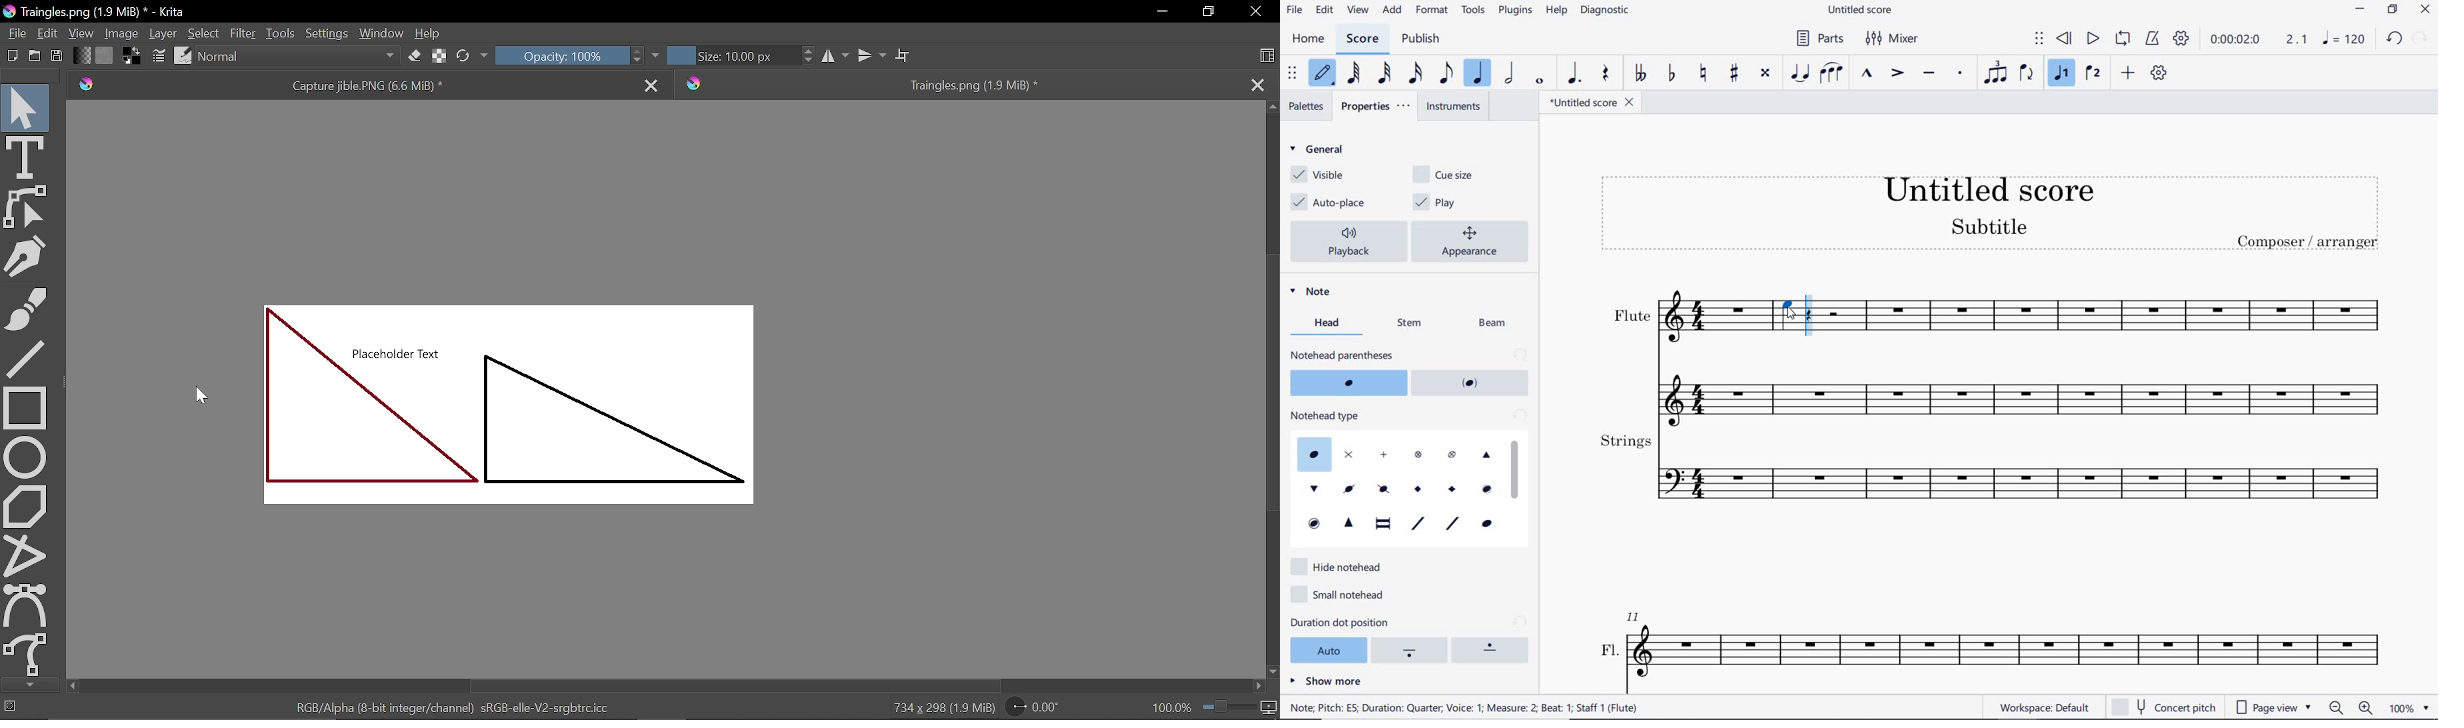  What do you see at coordinates (117, 12) in the screenshot?
I see `Triangles.png (960.0 KiB)` at bounding box center [117, 12].